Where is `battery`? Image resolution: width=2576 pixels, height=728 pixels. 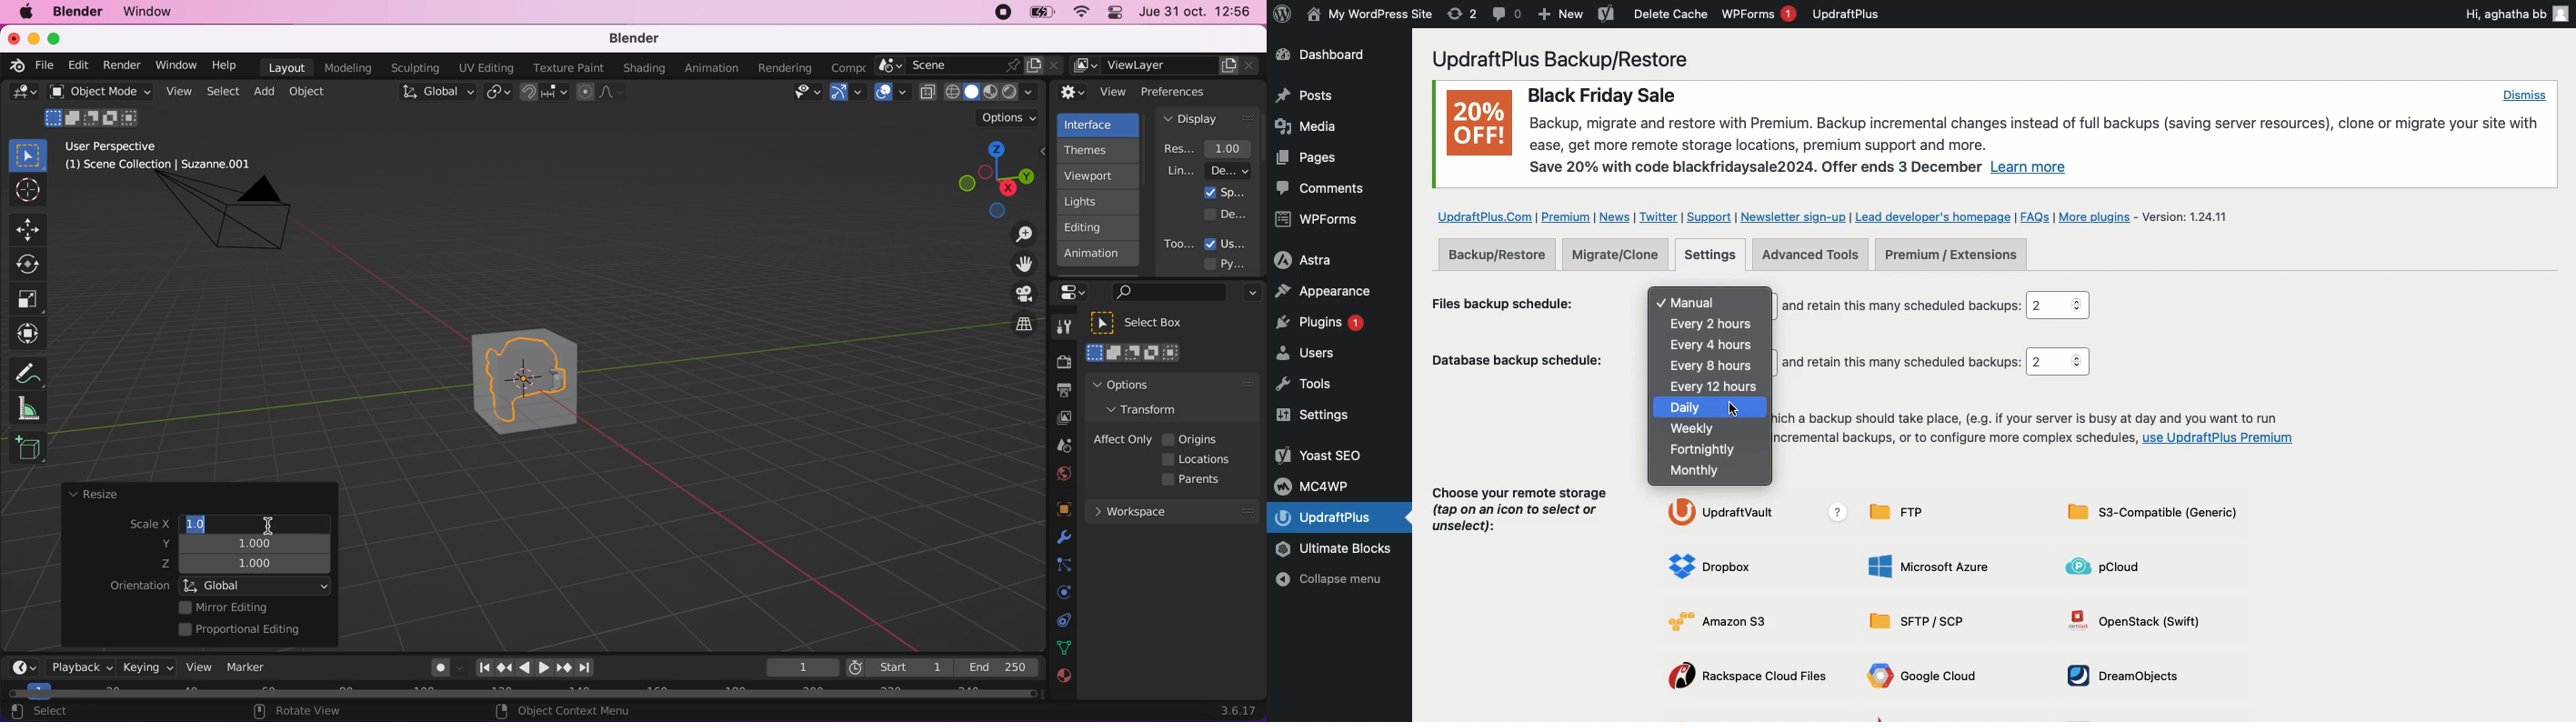
battery is located at coordinates (1038, 15).